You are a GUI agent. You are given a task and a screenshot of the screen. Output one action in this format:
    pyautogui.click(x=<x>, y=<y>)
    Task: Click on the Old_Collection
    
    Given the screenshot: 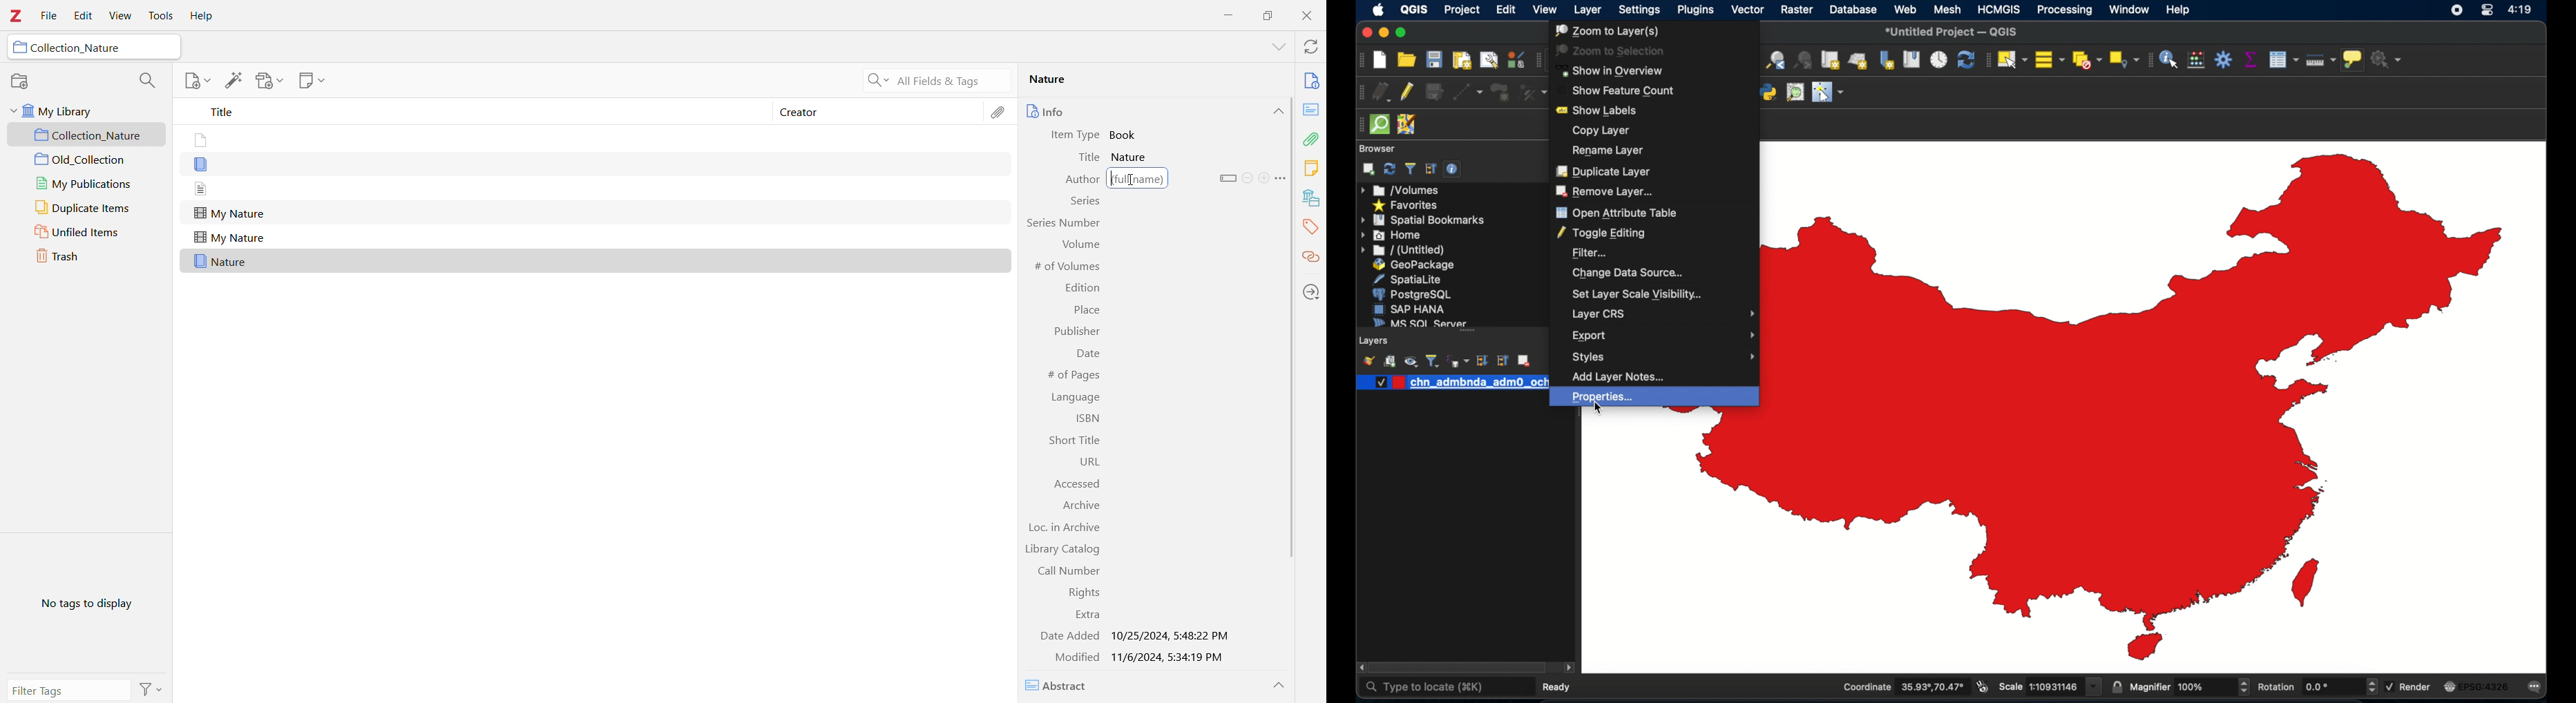 What is the action you would take?
    pyautogui.click(x=88, y=160)
    